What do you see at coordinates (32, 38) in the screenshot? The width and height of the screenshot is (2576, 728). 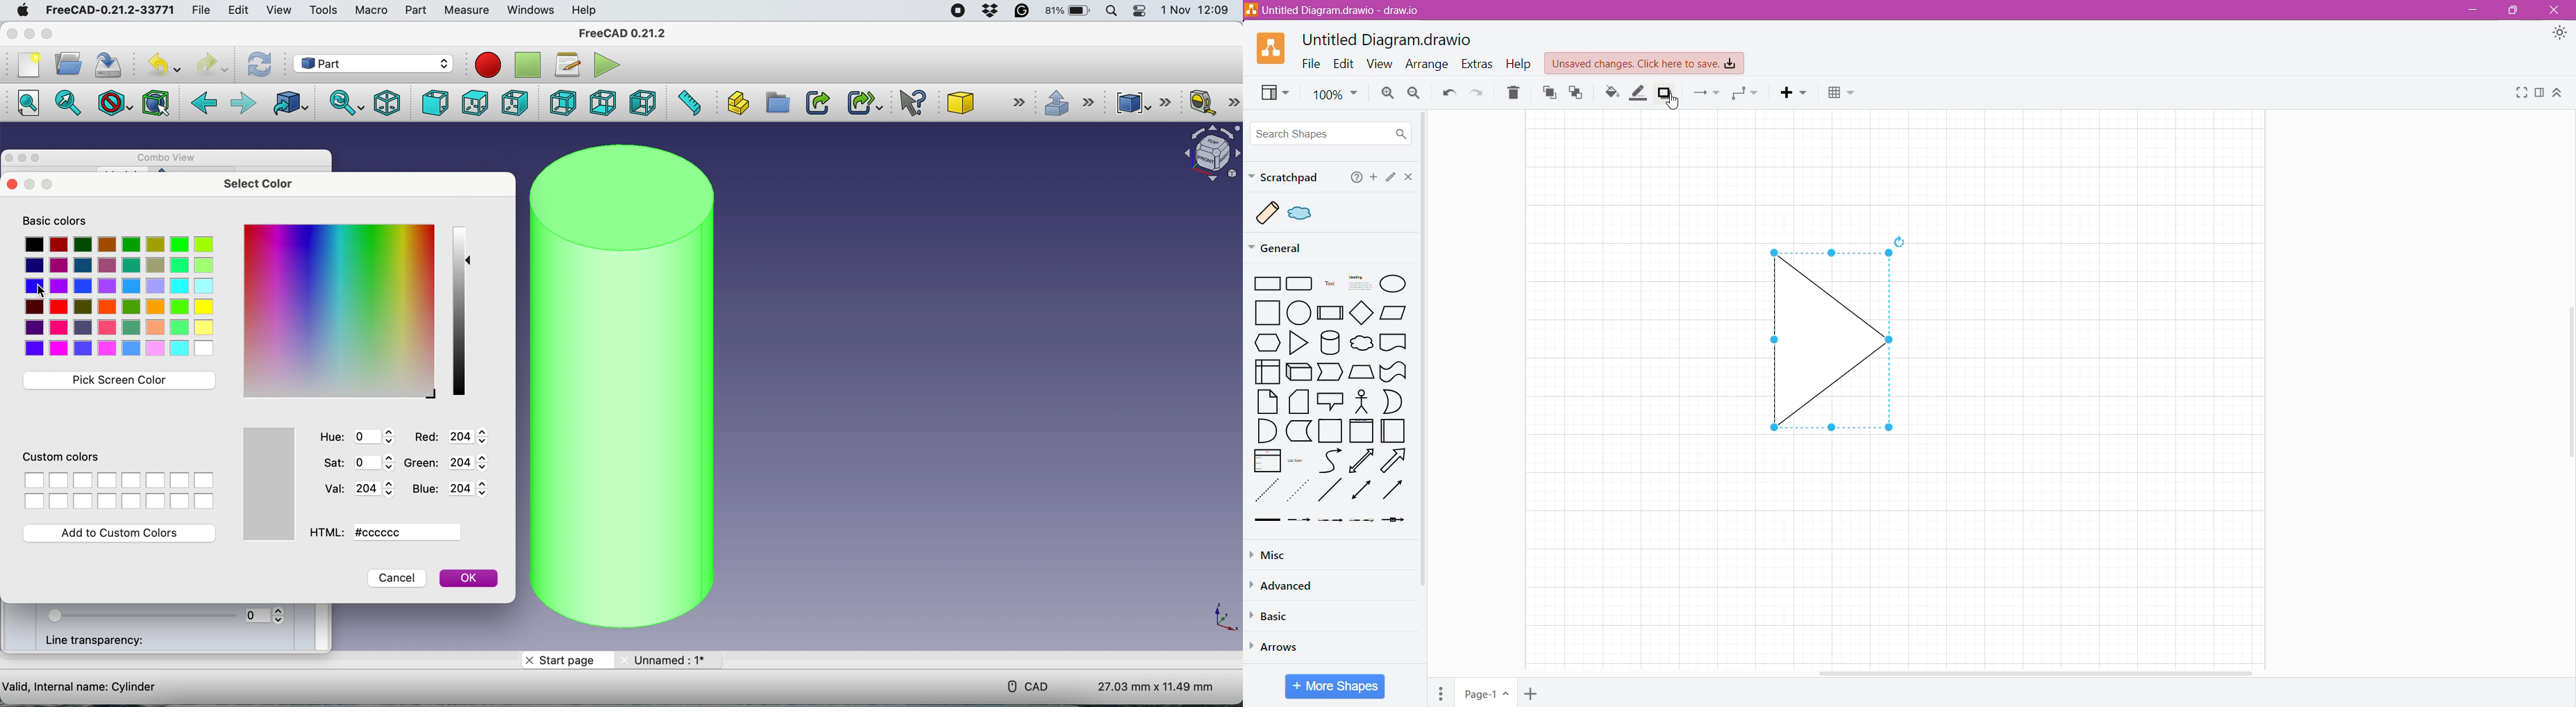 I see `minimise` at bounding box center [32, 38].